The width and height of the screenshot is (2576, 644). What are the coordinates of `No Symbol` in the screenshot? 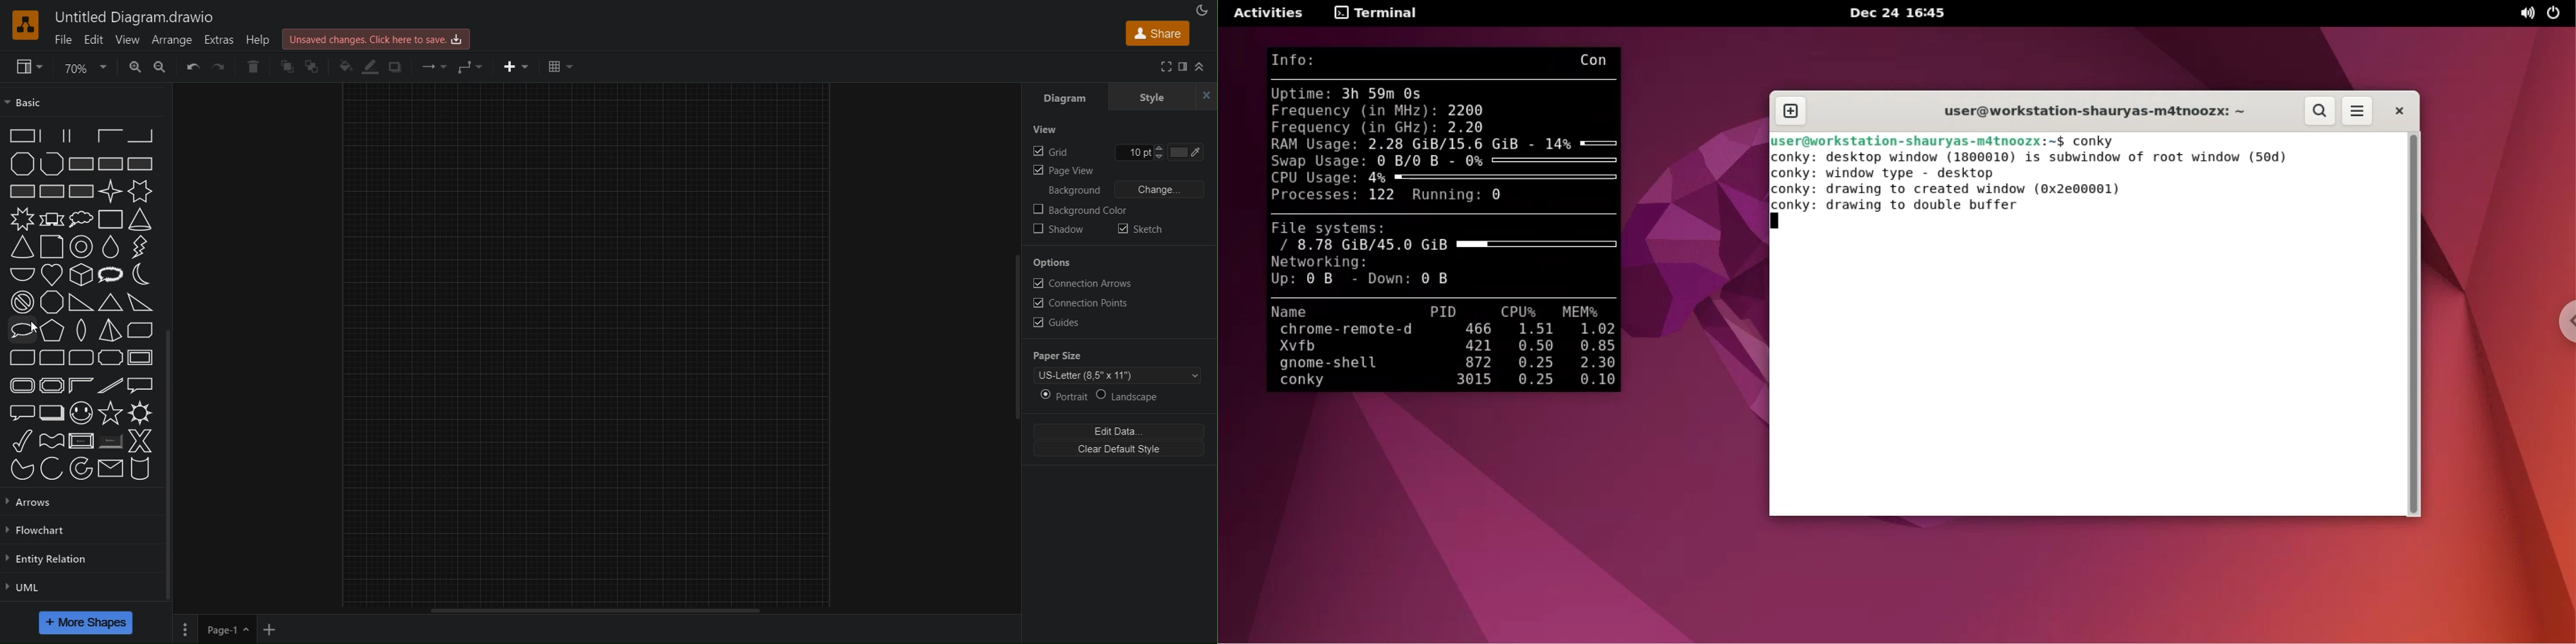 It's located at (20, 301).